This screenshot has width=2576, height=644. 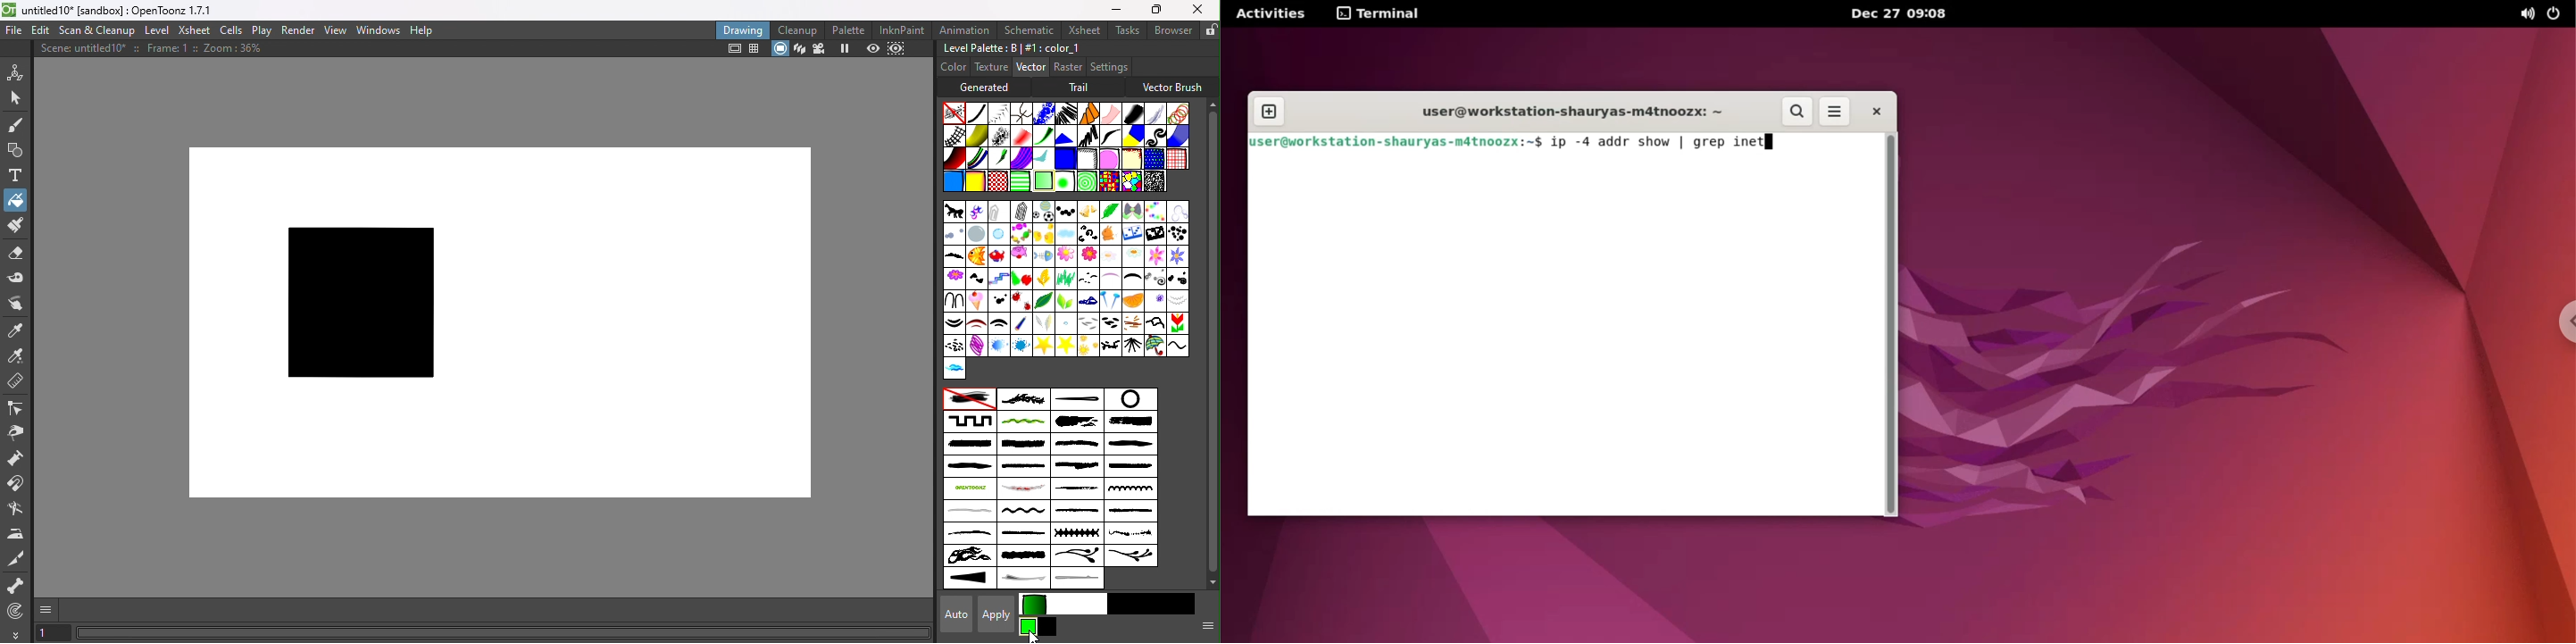 What do you see at coordinates (953, 299) in the screenshot?
I see `hook` at bounding box center [953, 299].